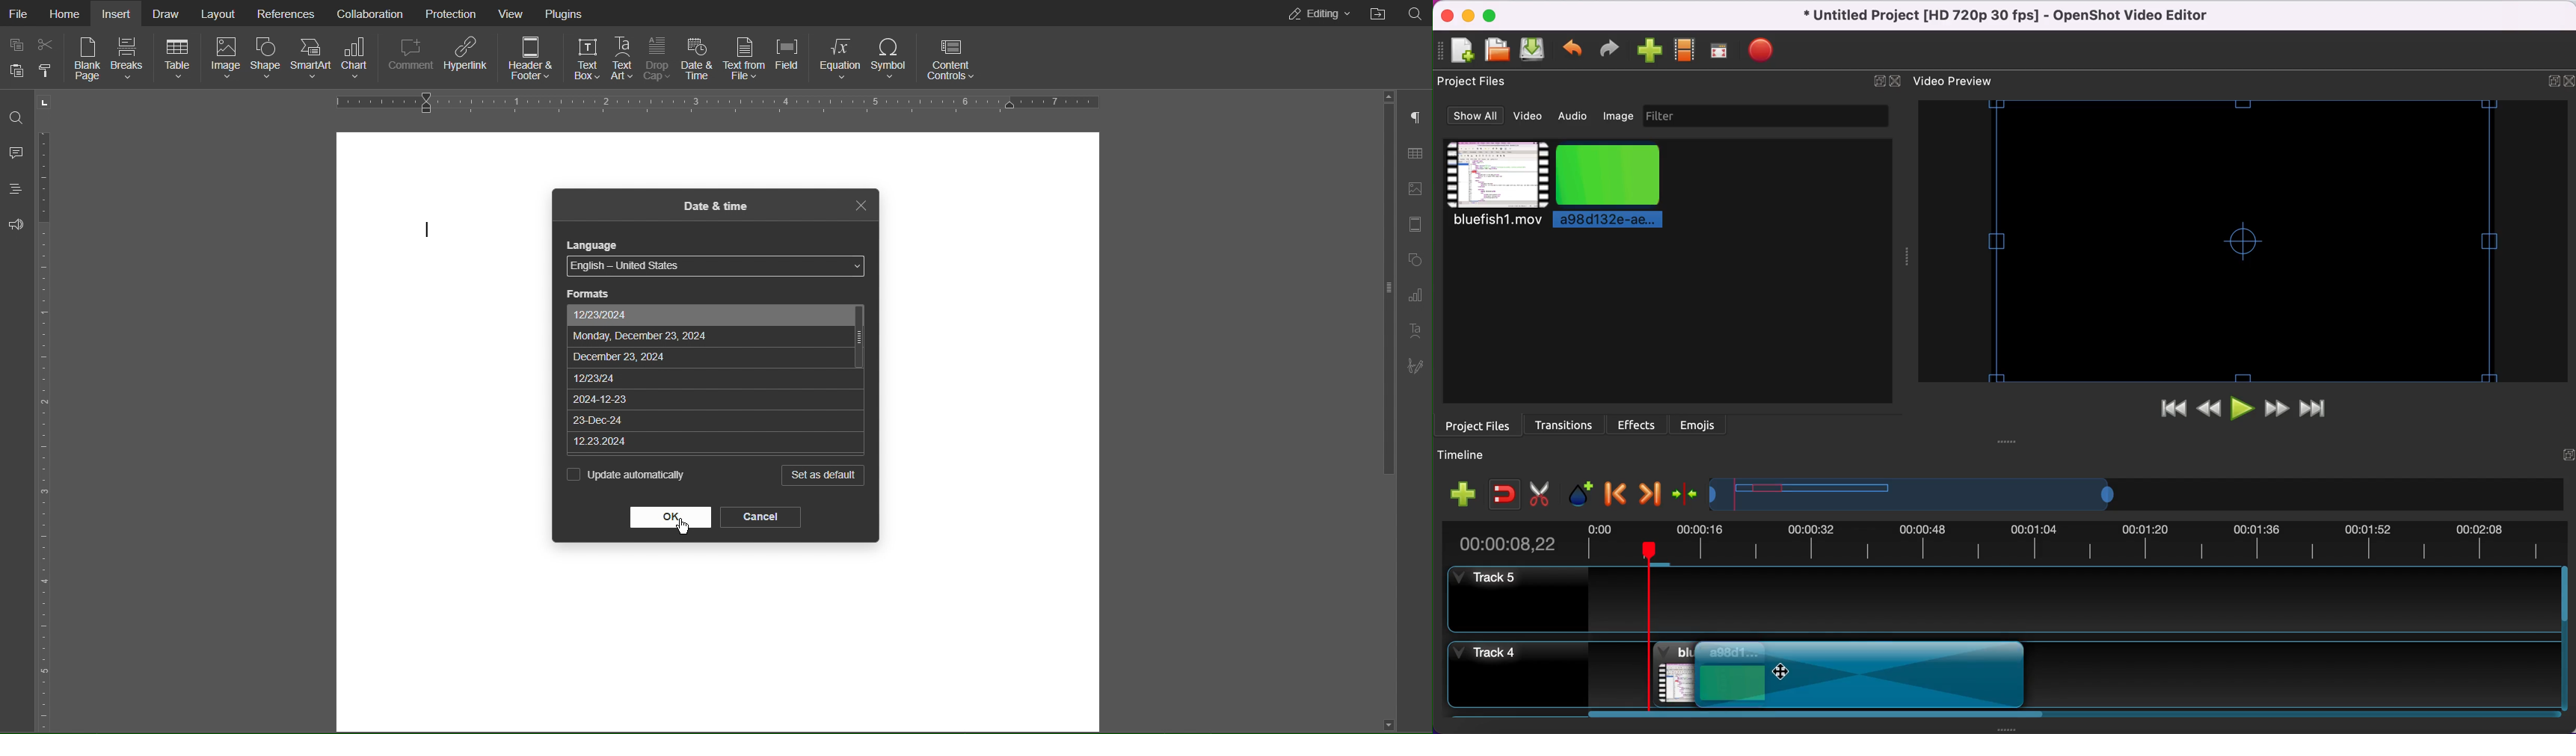  Describe the element at coordinates (1377, 308) in the screenshot. I see `slider` at that location.